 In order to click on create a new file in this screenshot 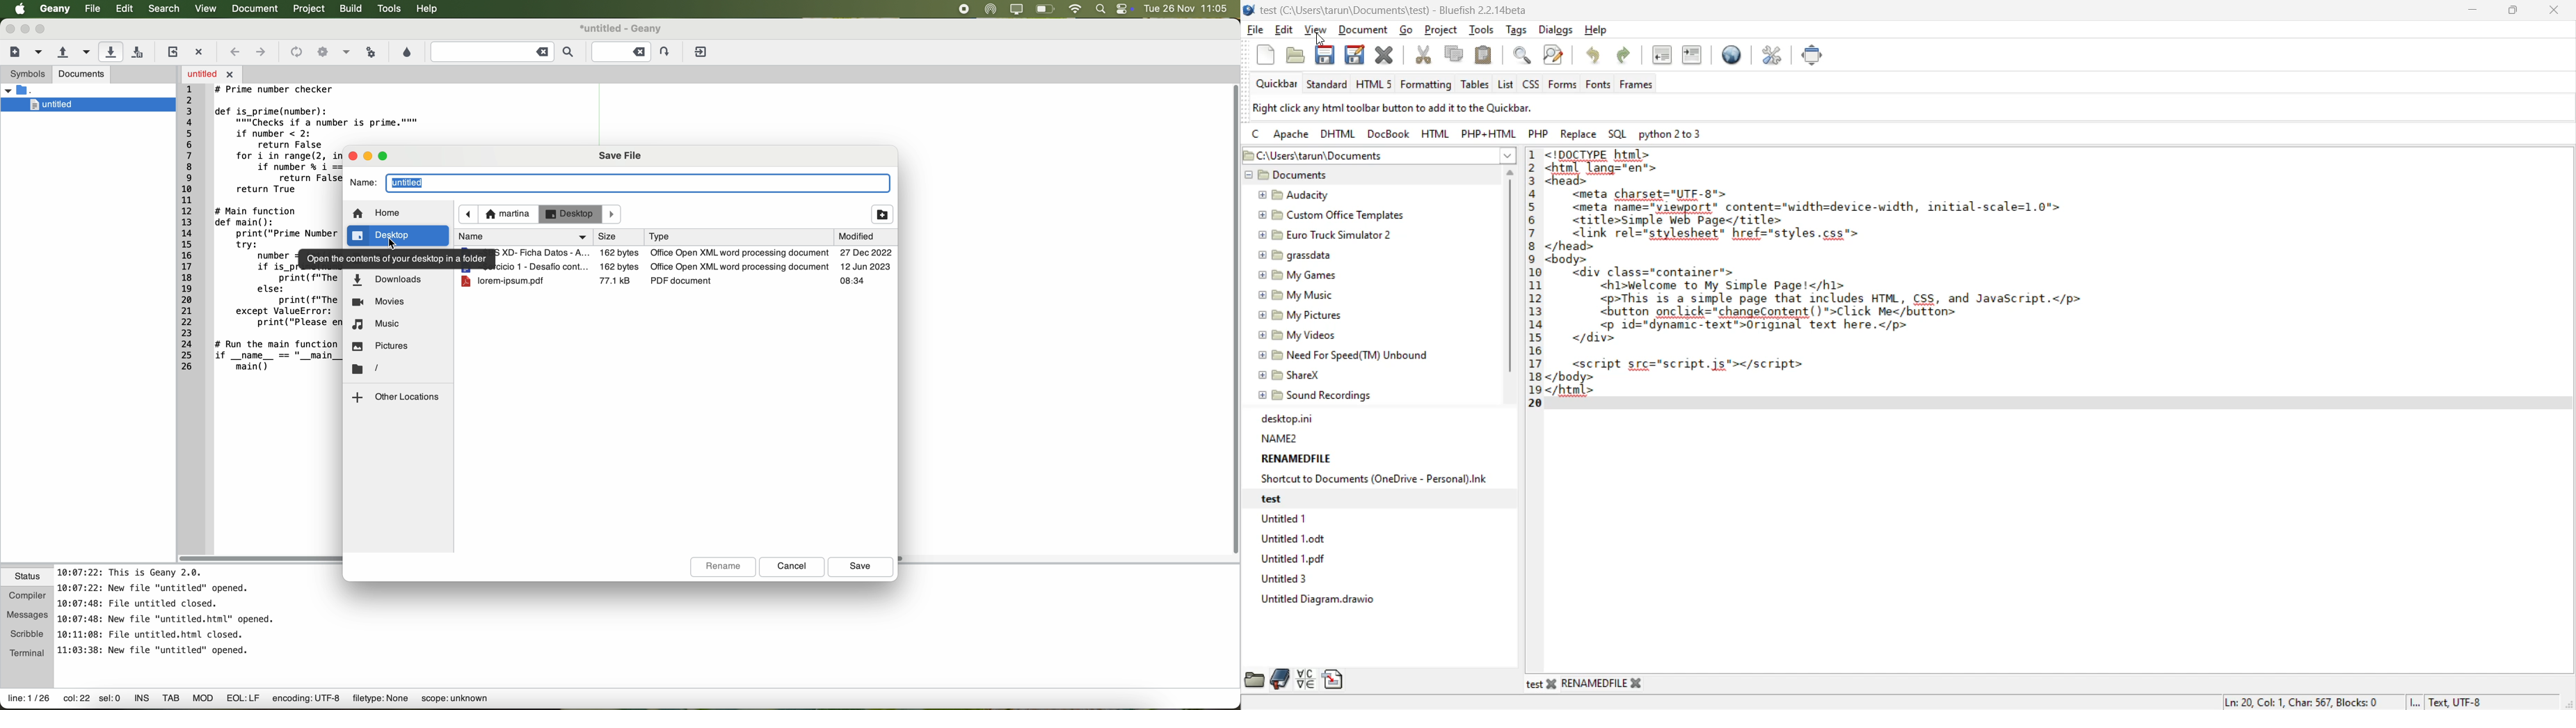, I will do `click(15, 52)`.